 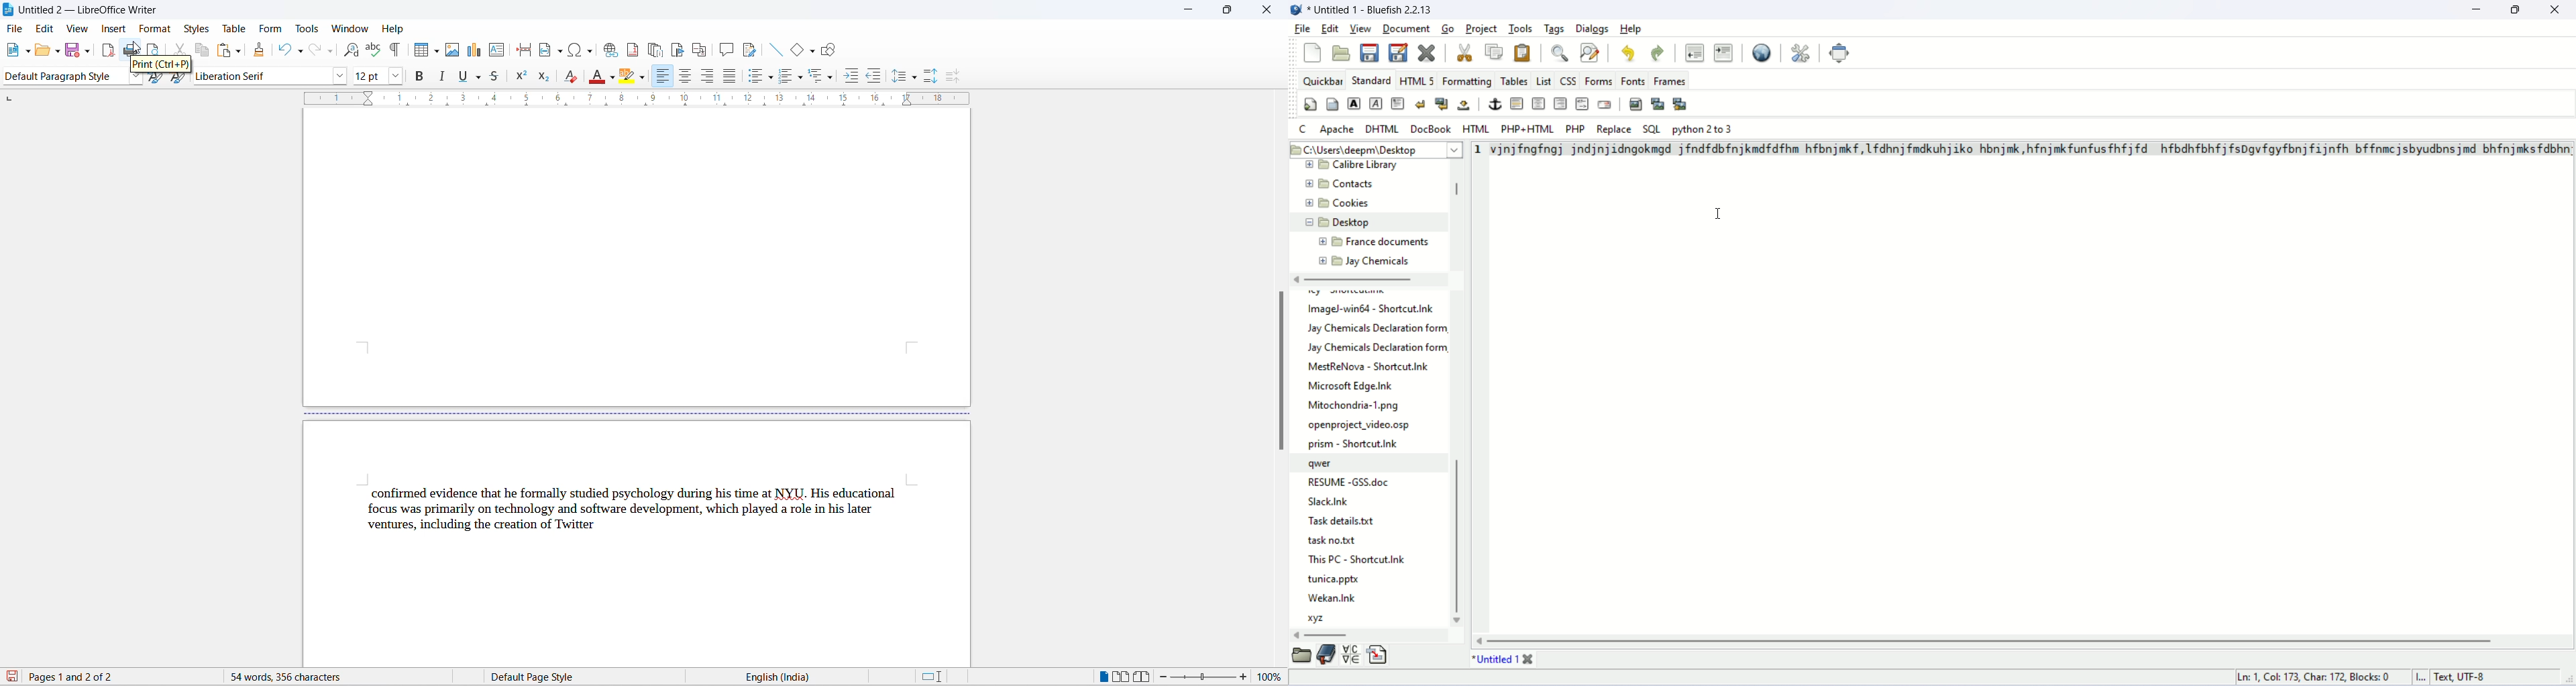 What do you see at coordinates (498, 79) in the screenshot?
I see `strike through` at bounding box center [498, 79].